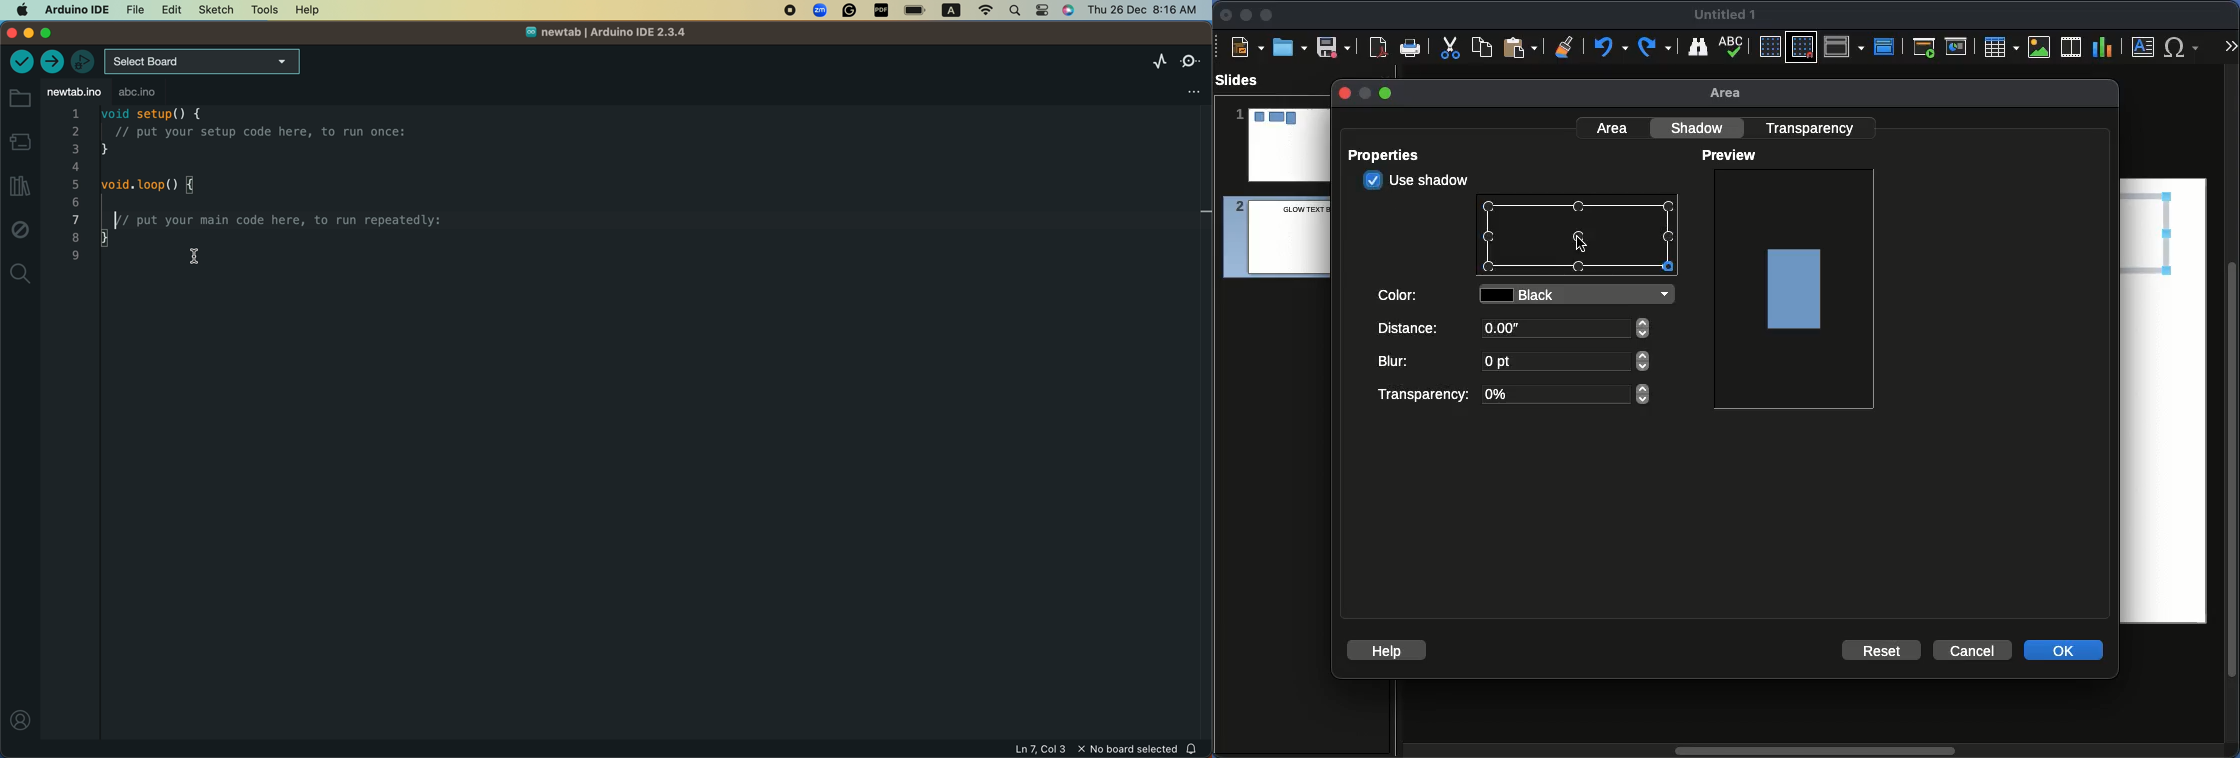 The height and width of the screenshot is (784, 2240). I want to click on New, so click(1247, 46).